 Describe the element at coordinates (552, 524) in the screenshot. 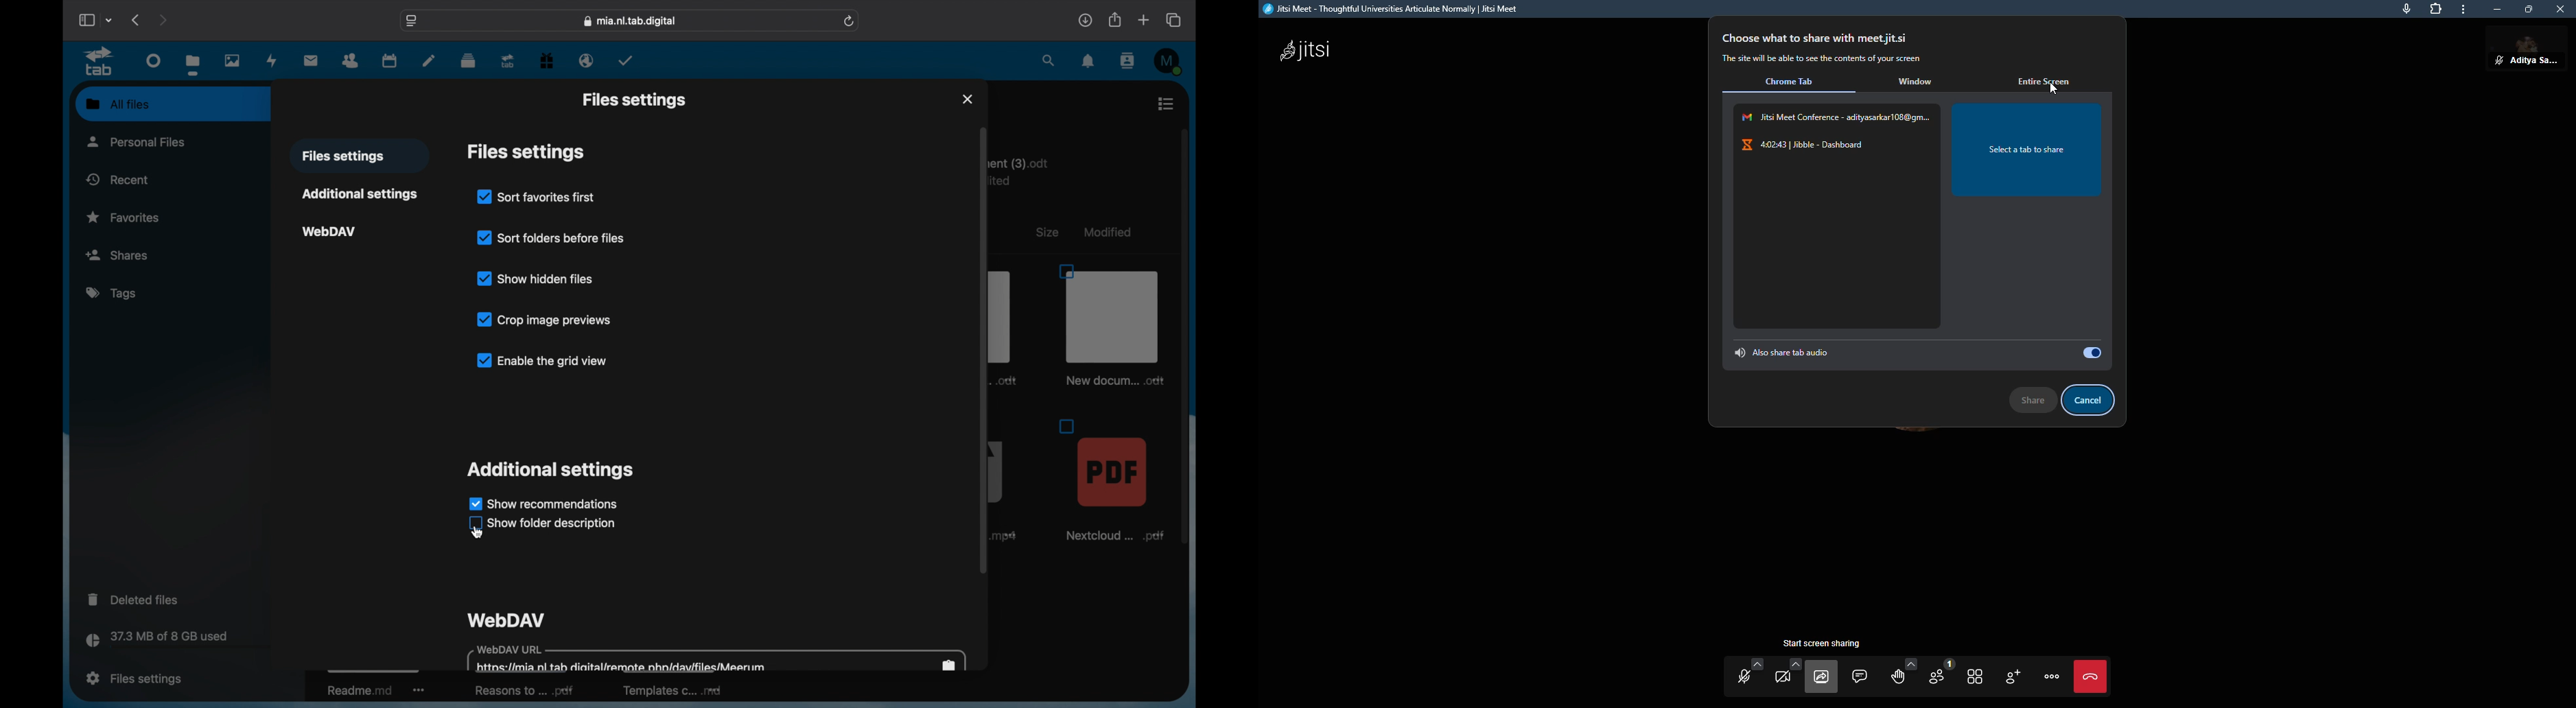

I see `show folder description` at that location.